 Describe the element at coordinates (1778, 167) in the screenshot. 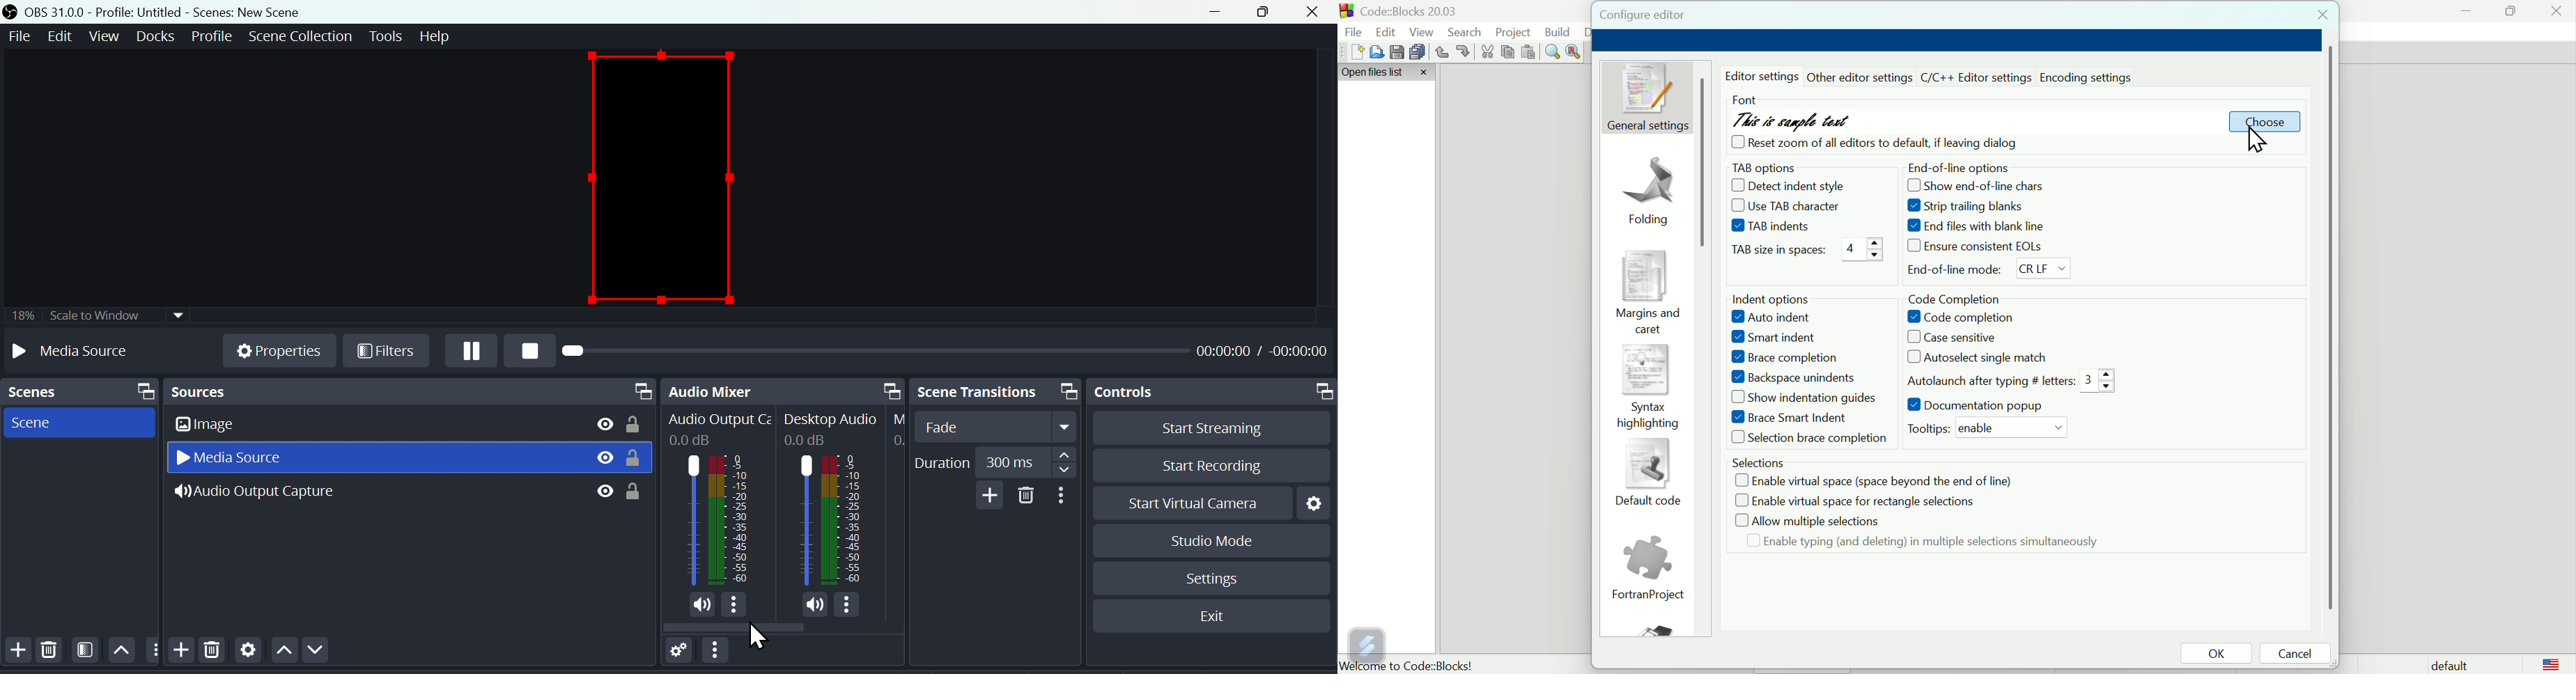

I see `Tab option` at that location.